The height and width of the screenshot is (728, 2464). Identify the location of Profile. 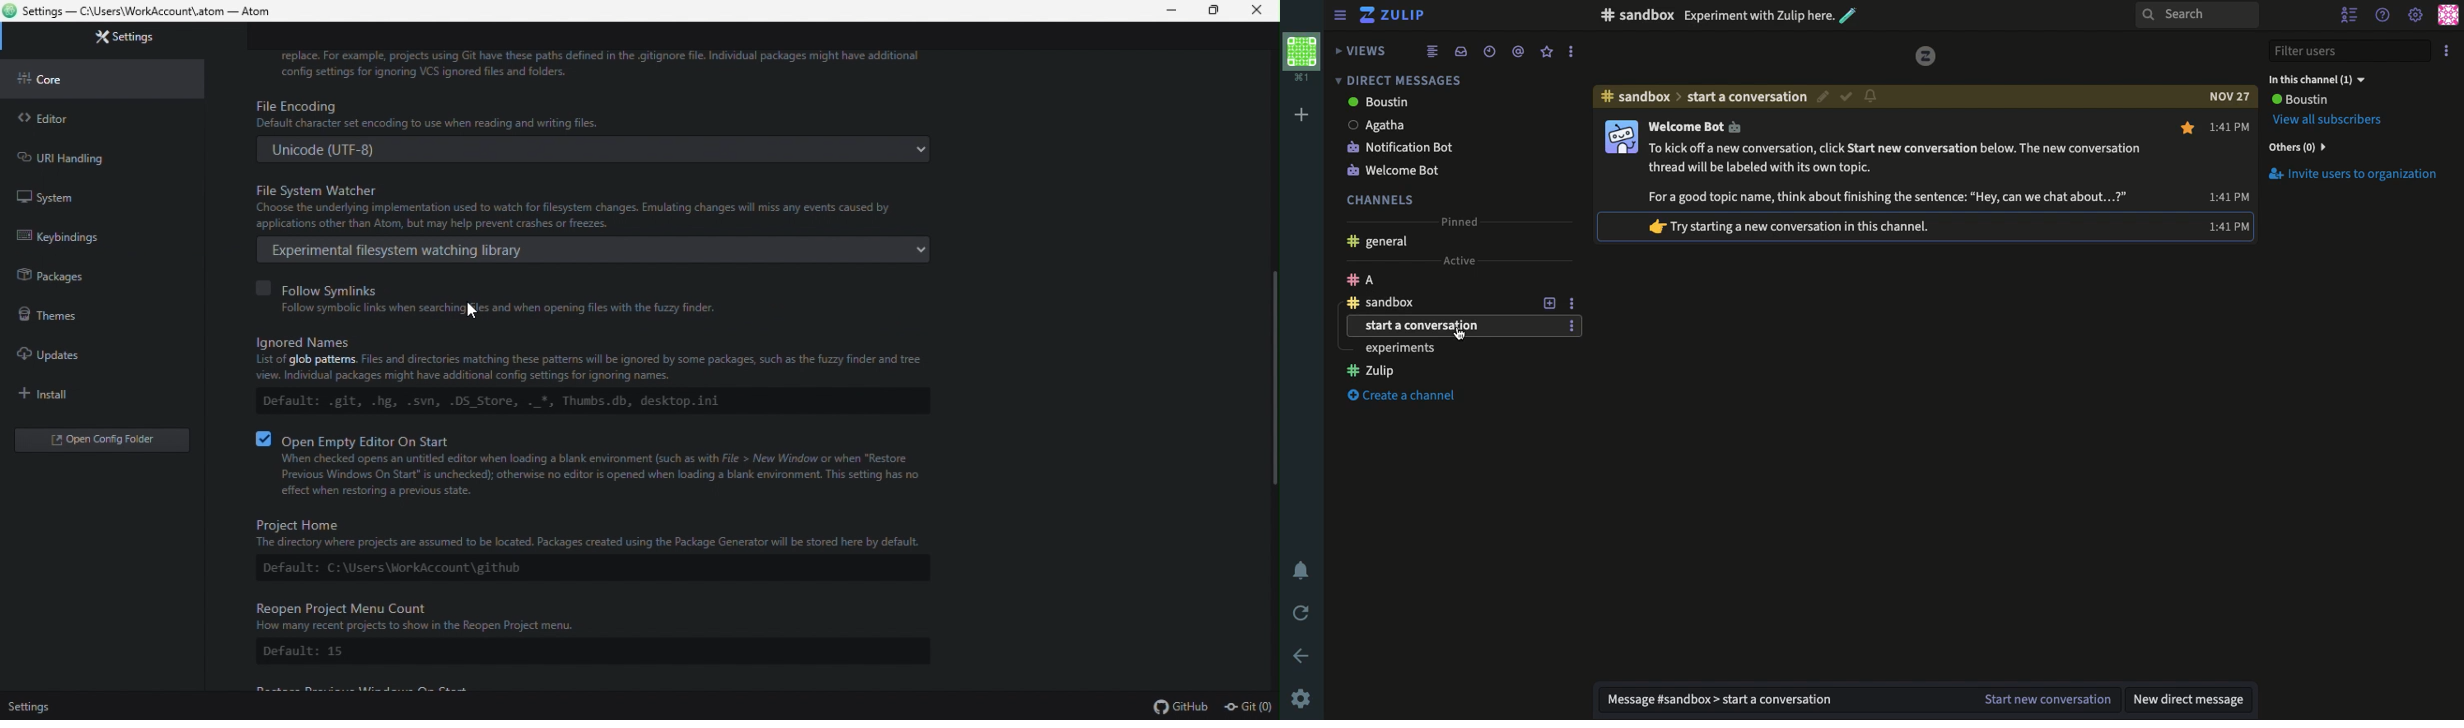
(1301, 55).